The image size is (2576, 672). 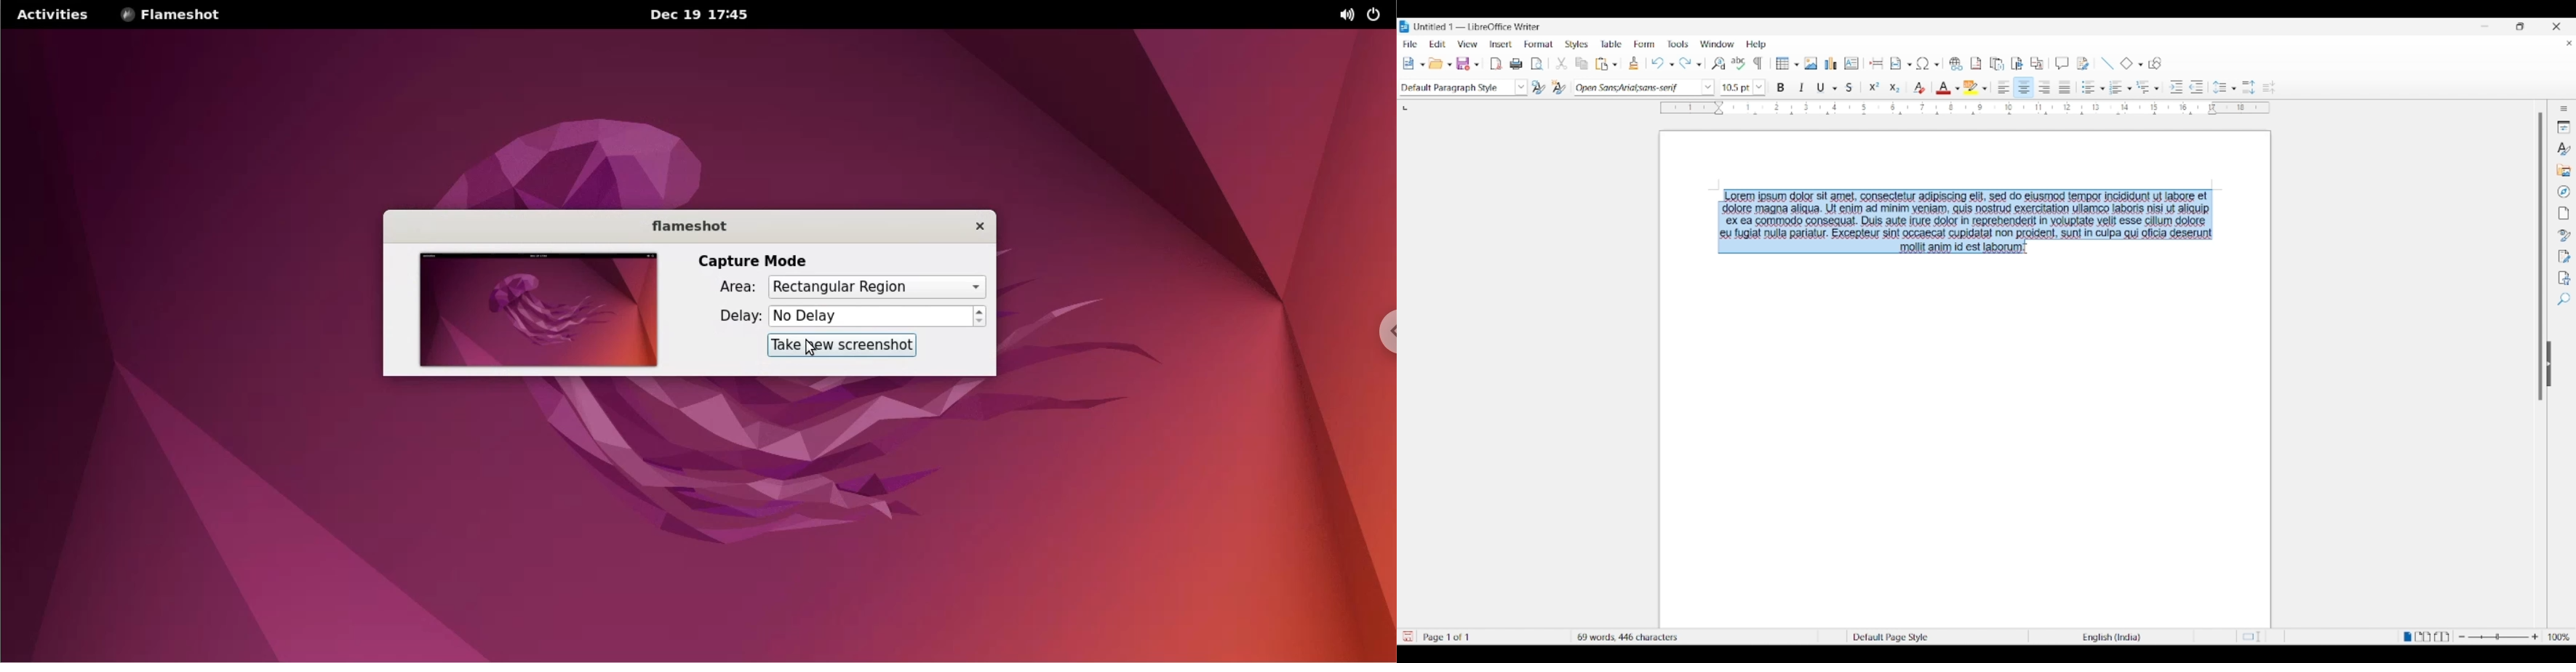 I want to click on Toggle print preview, so click(x=1537, y=64).